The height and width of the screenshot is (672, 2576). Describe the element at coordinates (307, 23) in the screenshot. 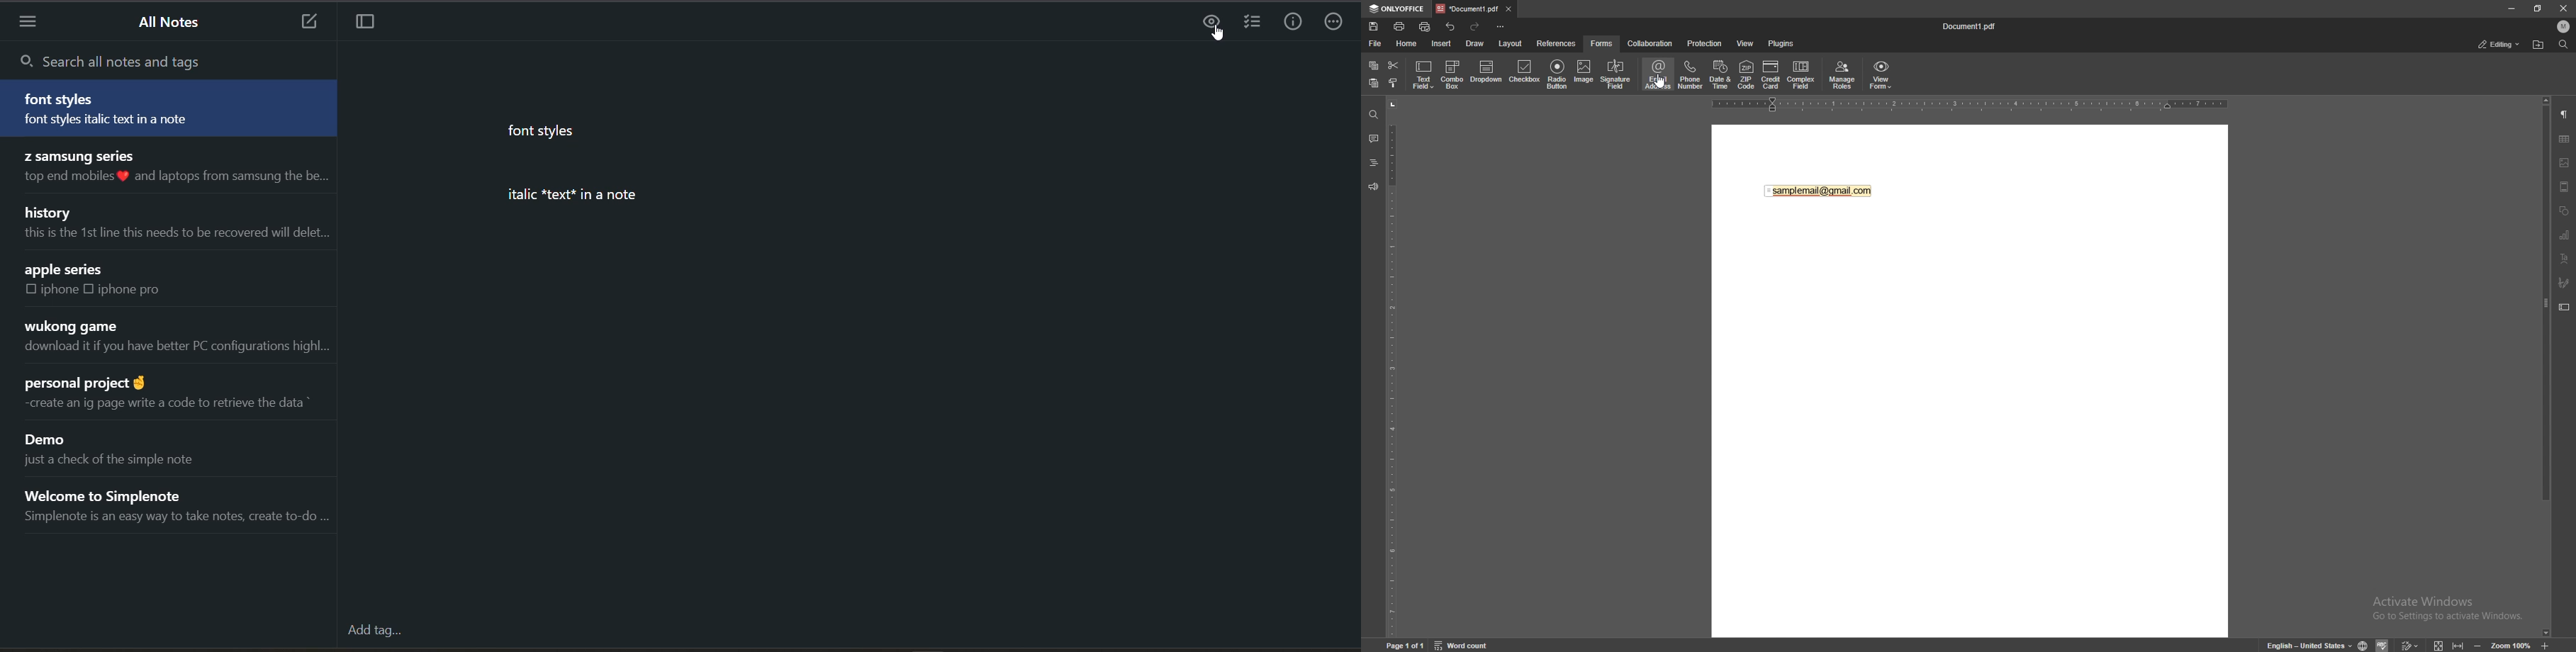

I see `add new note` at that location.